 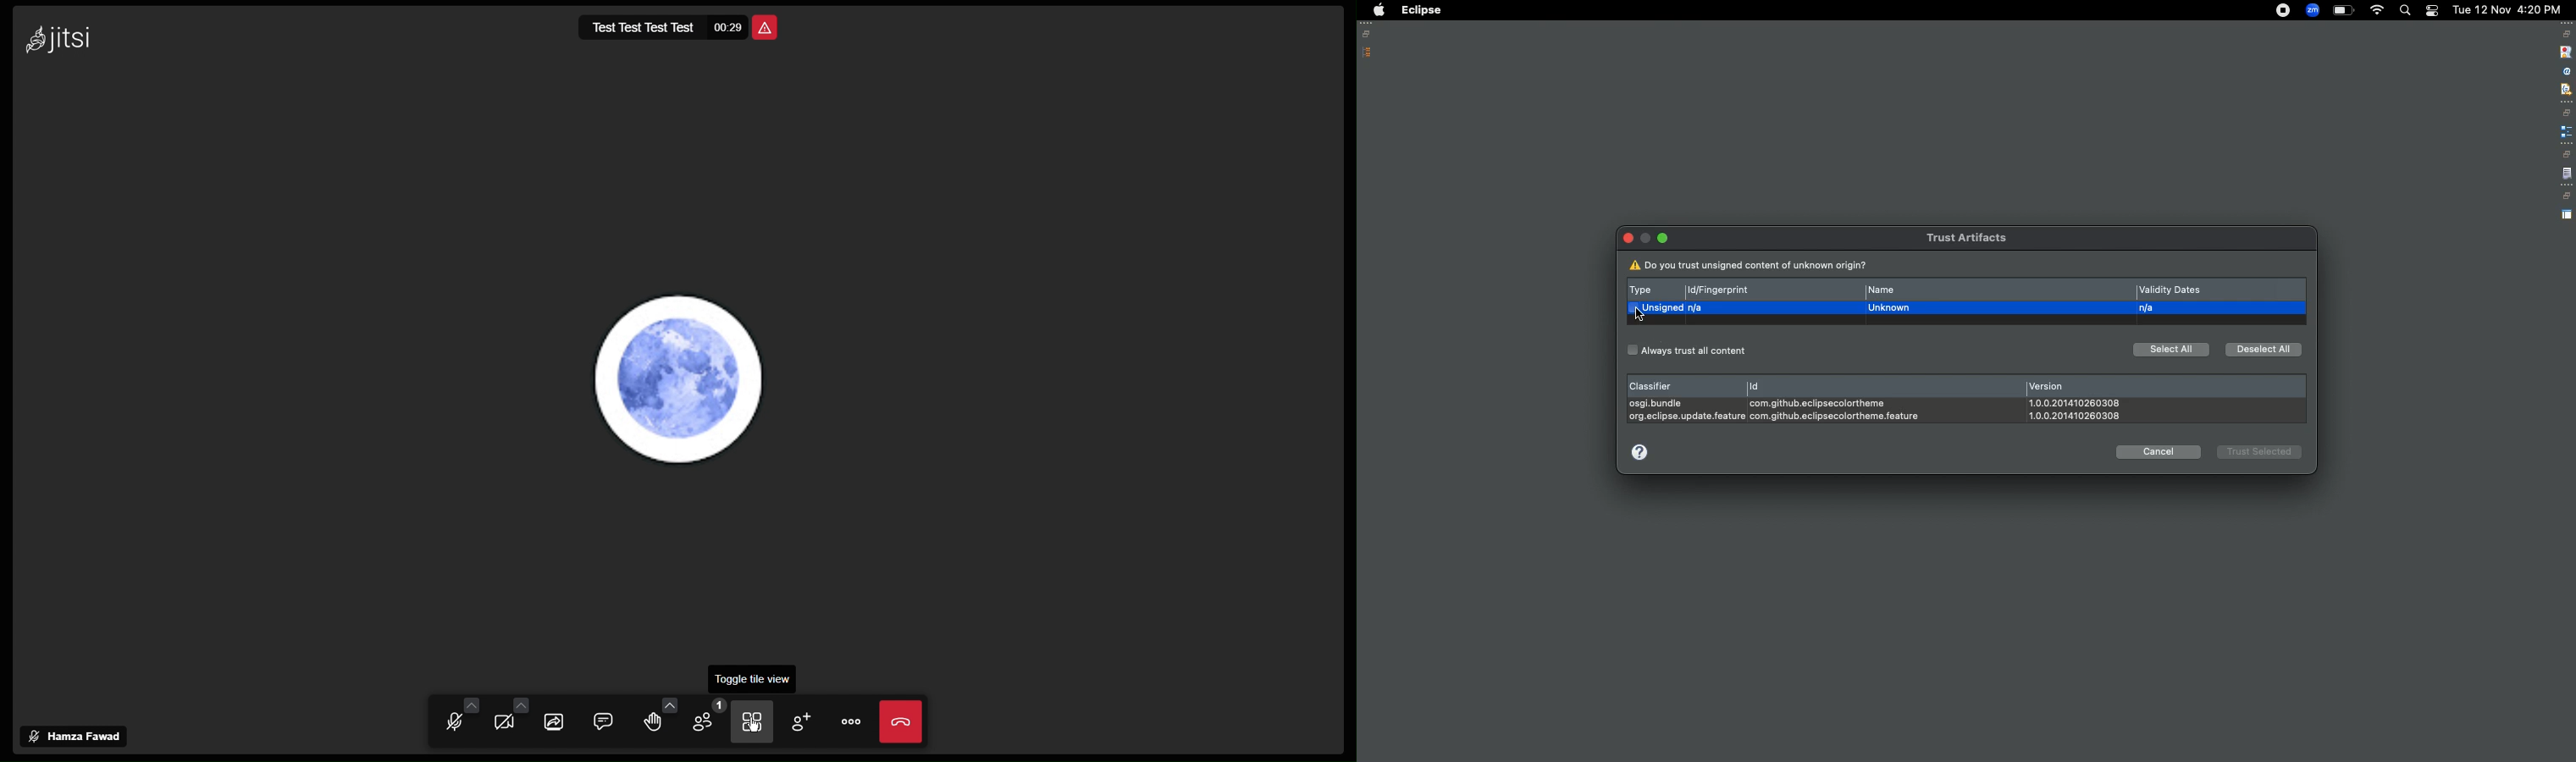 What do you see at coordinates (76, 735) in the screenshot?
I see `Hamza Fawad` at bounding box center [76, 735].